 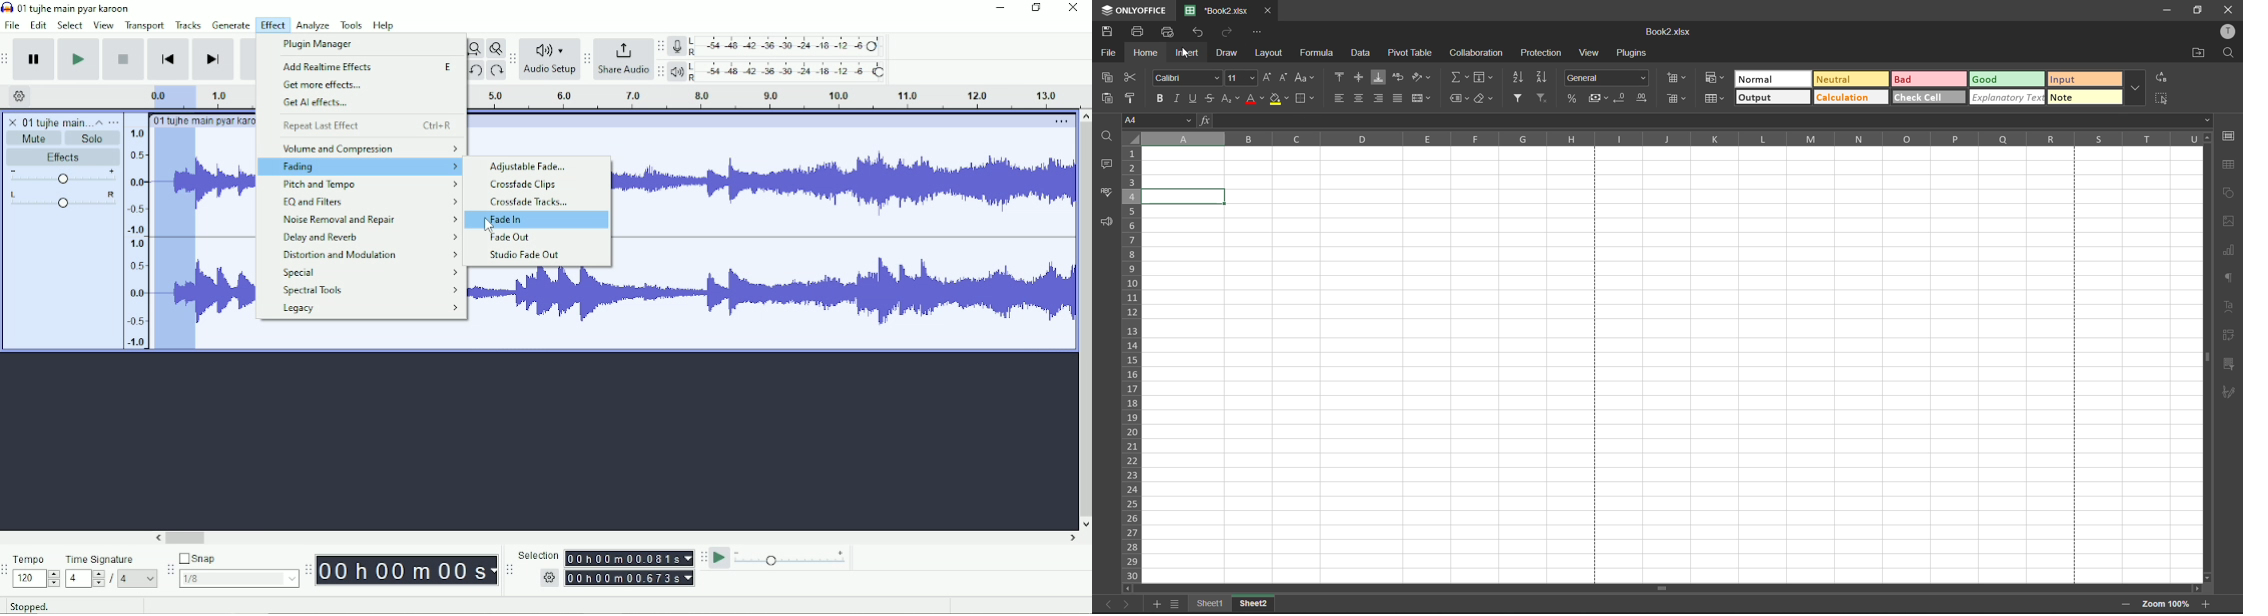 What do you see at coordinates (2199, 11) in the screenshot?
I see `maximize` at bounding box center [2199, 11].